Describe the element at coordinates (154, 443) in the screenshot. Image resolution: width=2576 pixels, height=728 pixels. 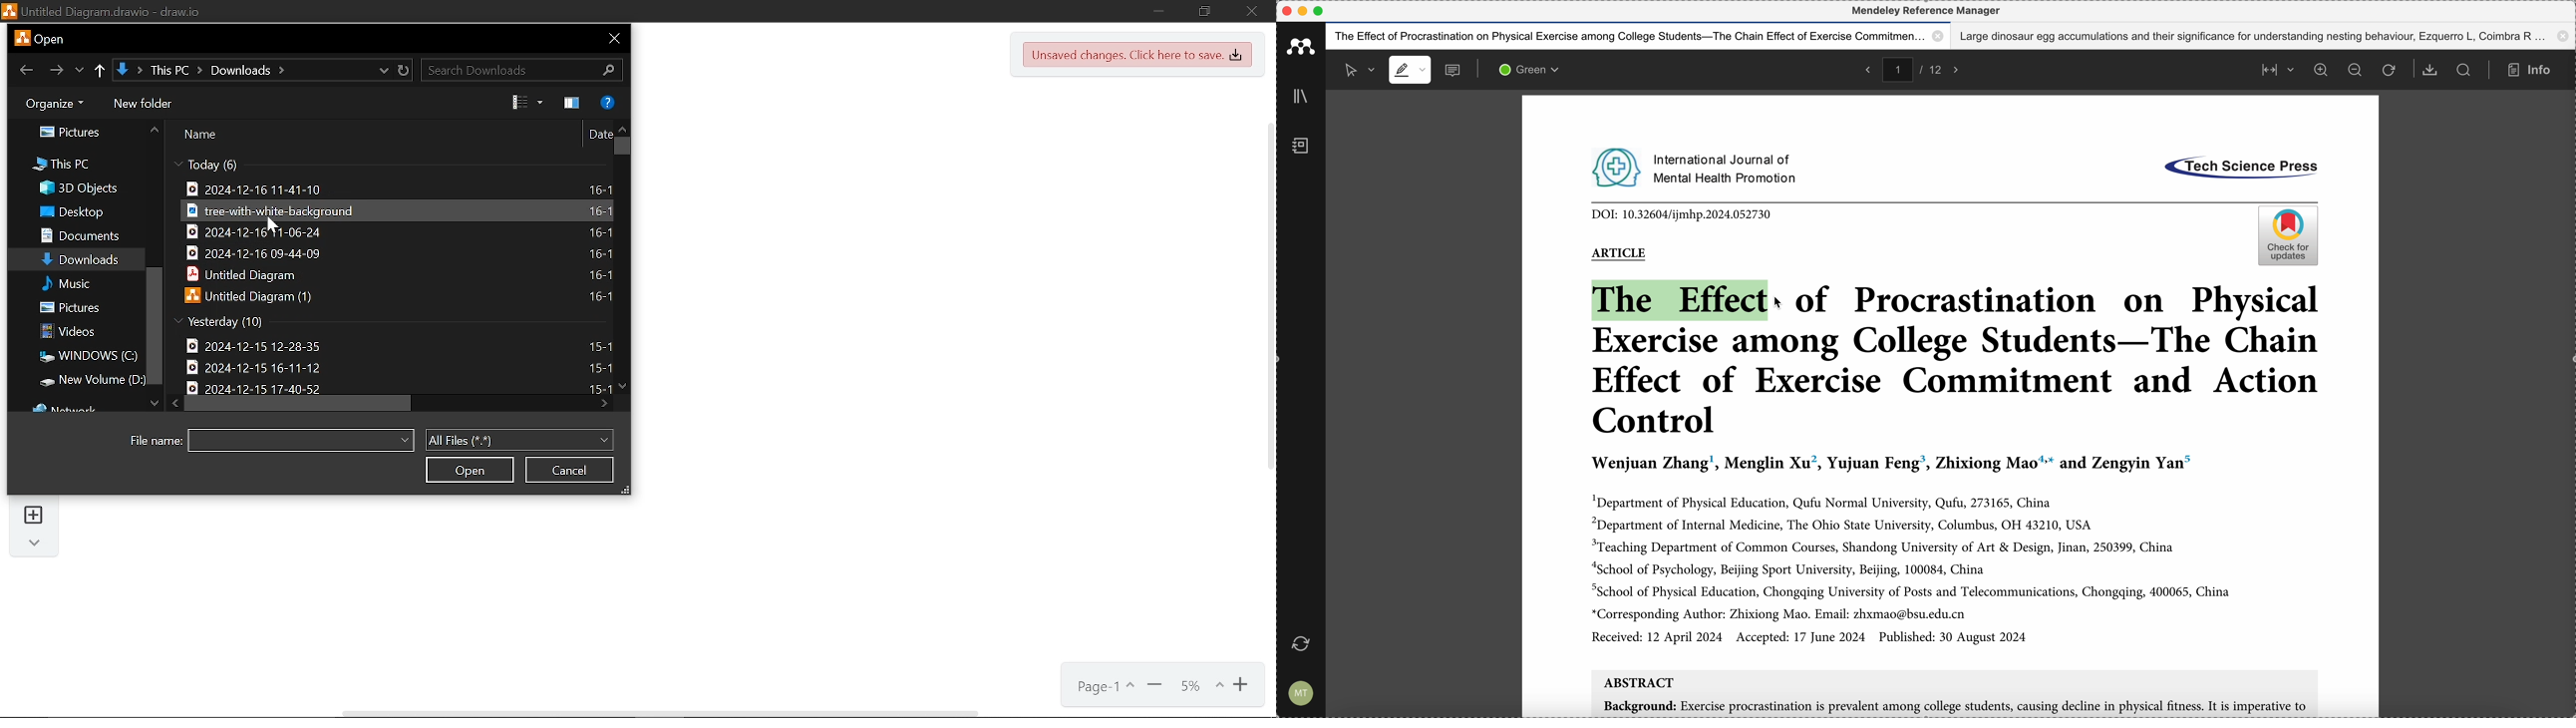
I see `file name` at that location.